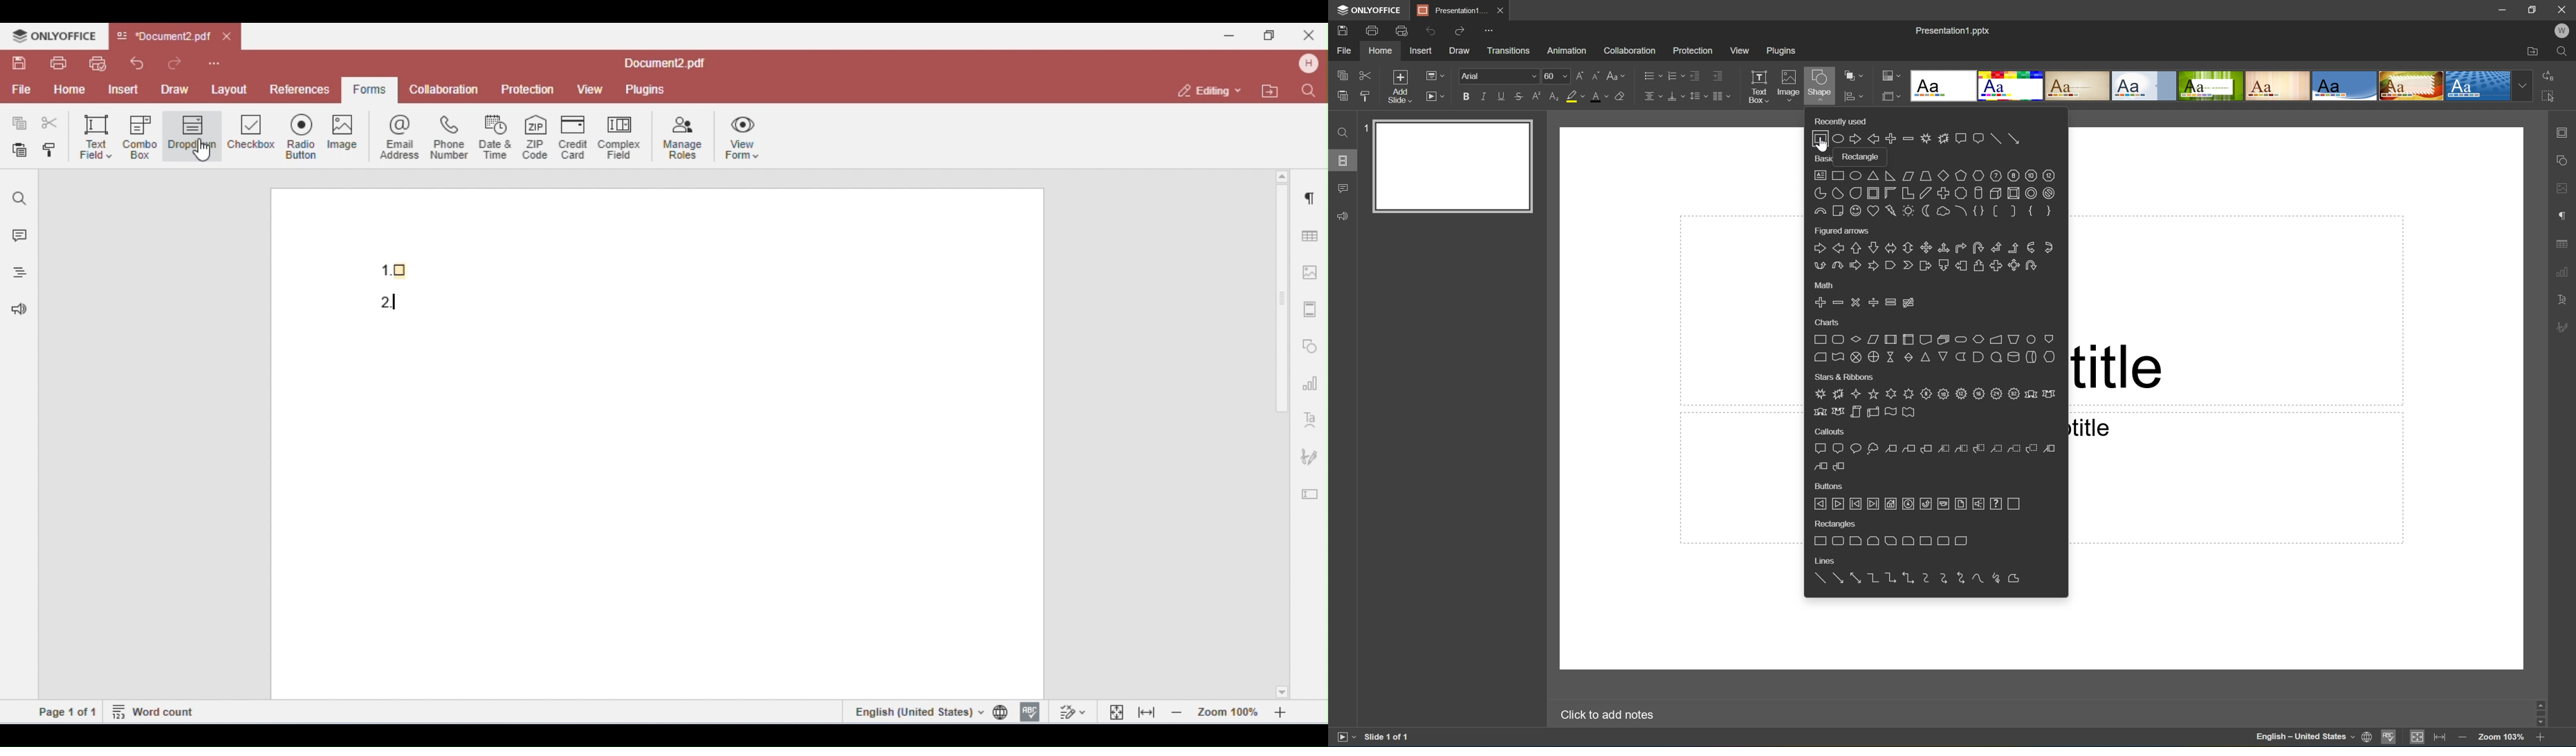 Image resolution: width=2576 pixels, height=756 pixels. What do you see at coordinates (2092, 430) in the screenshot?
I see `title` at bounding box center [2092, 430].